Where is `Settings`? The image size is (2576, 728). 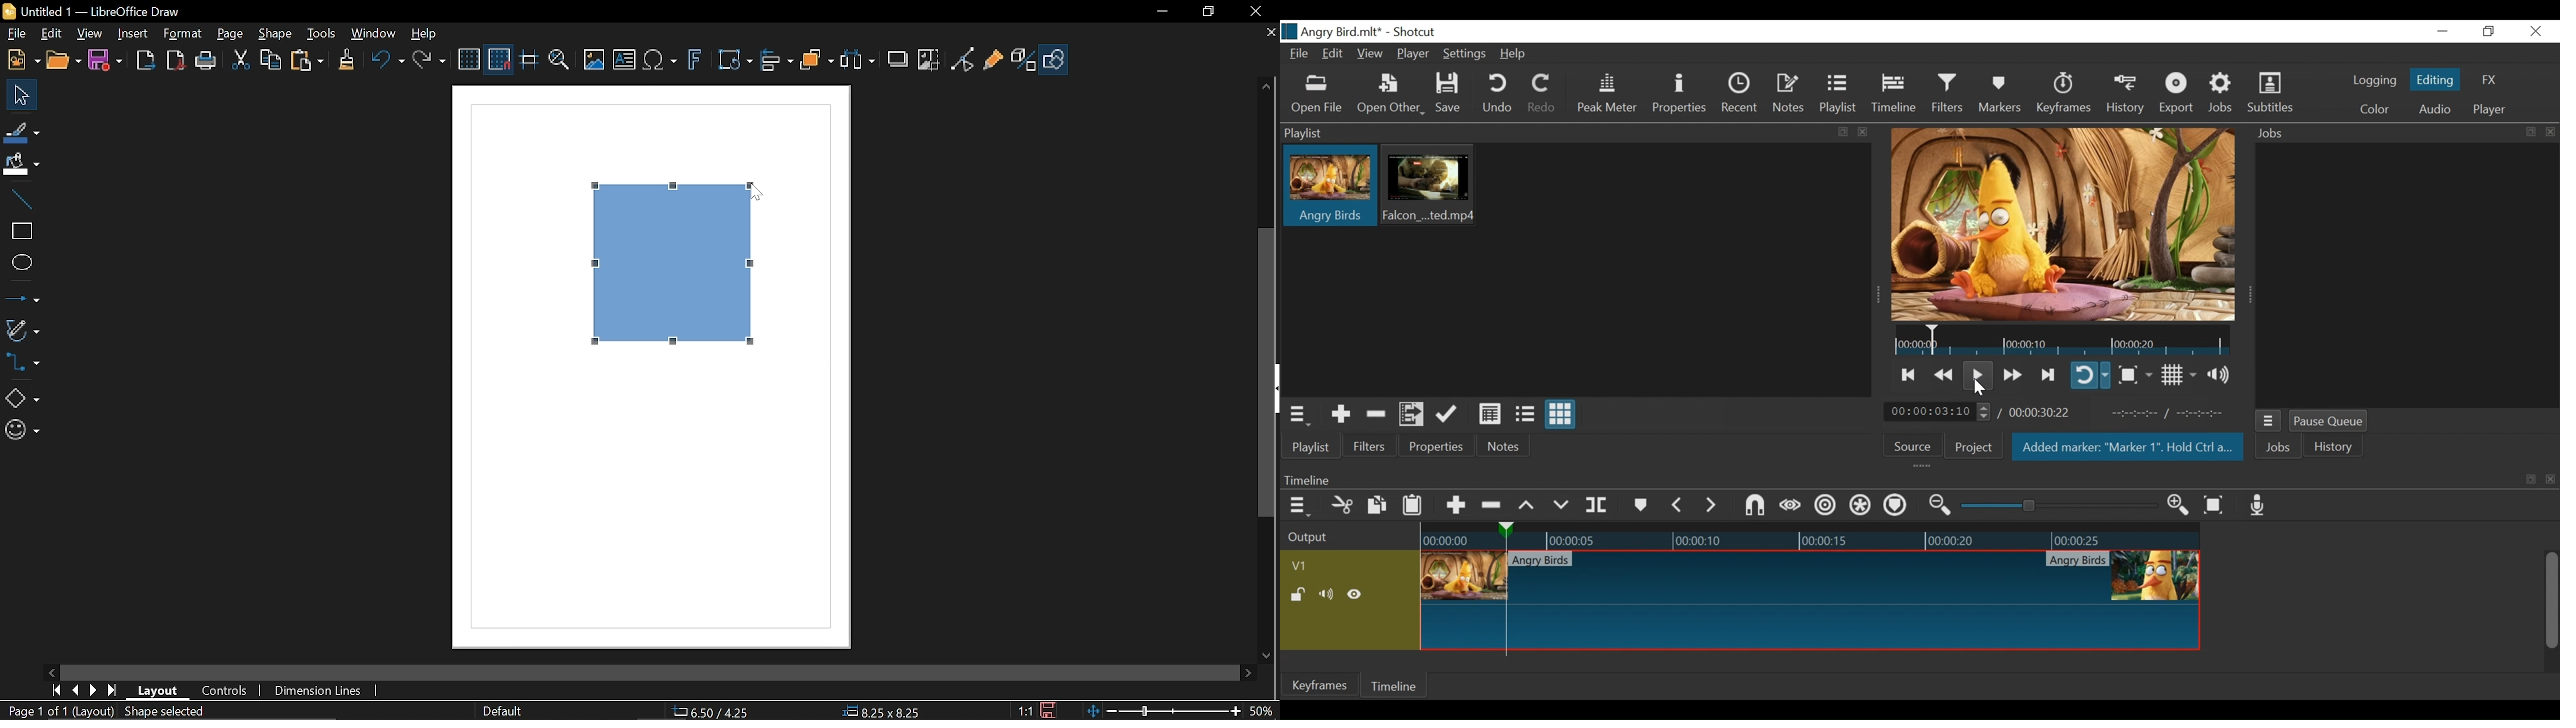 Settings is located at coordinates (1467, 53).